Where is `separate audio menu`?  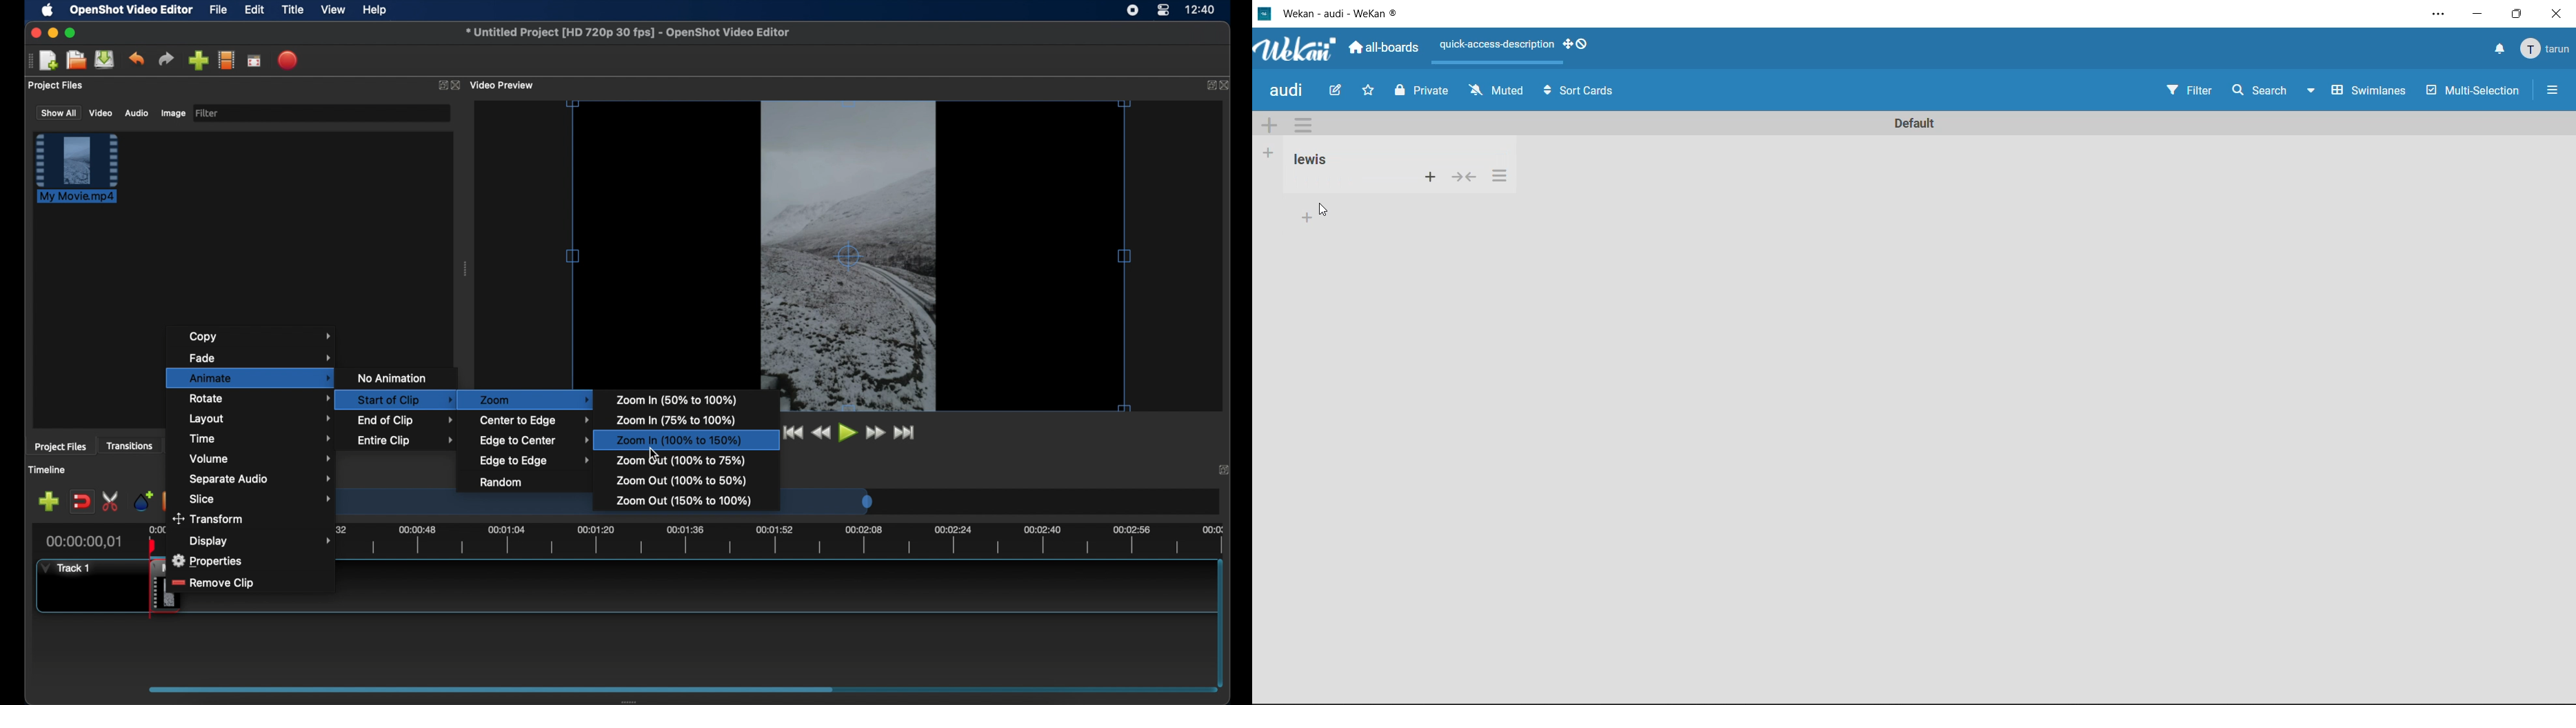 separate audio menu is located at coordinates (261, 479).